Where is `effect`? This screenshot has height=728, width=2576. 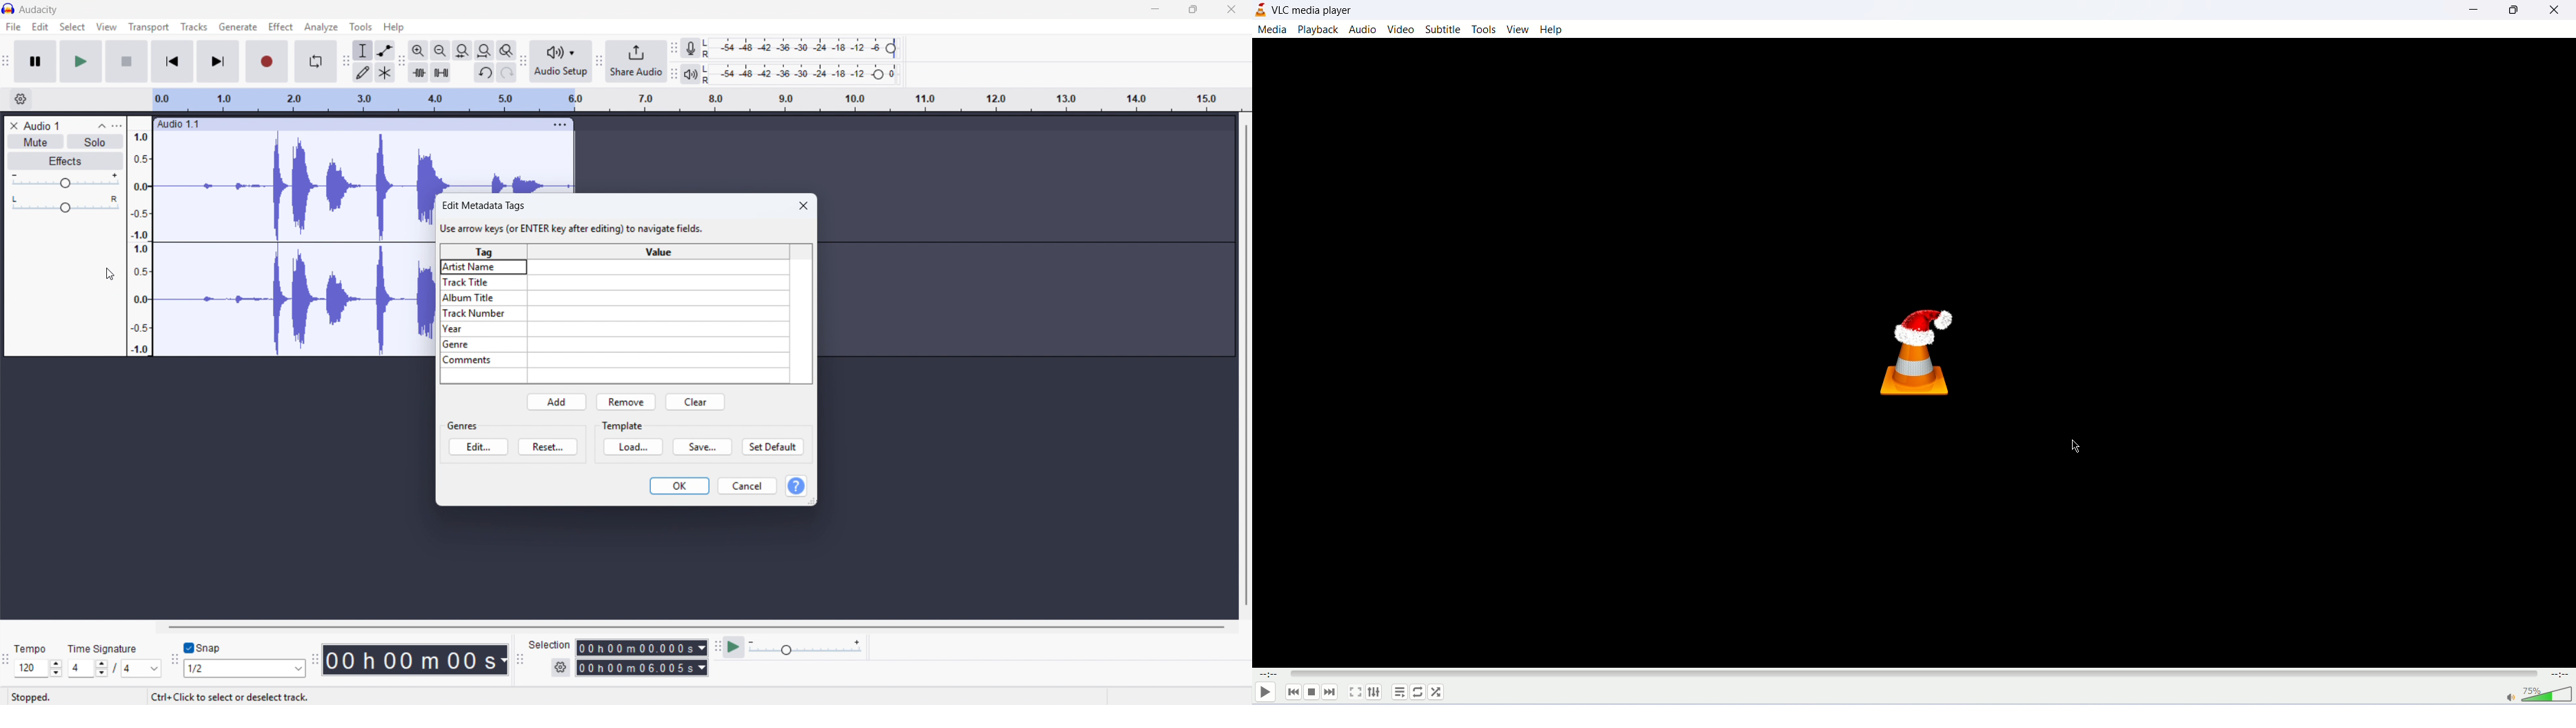 effect is located at coordinates (64, 161).